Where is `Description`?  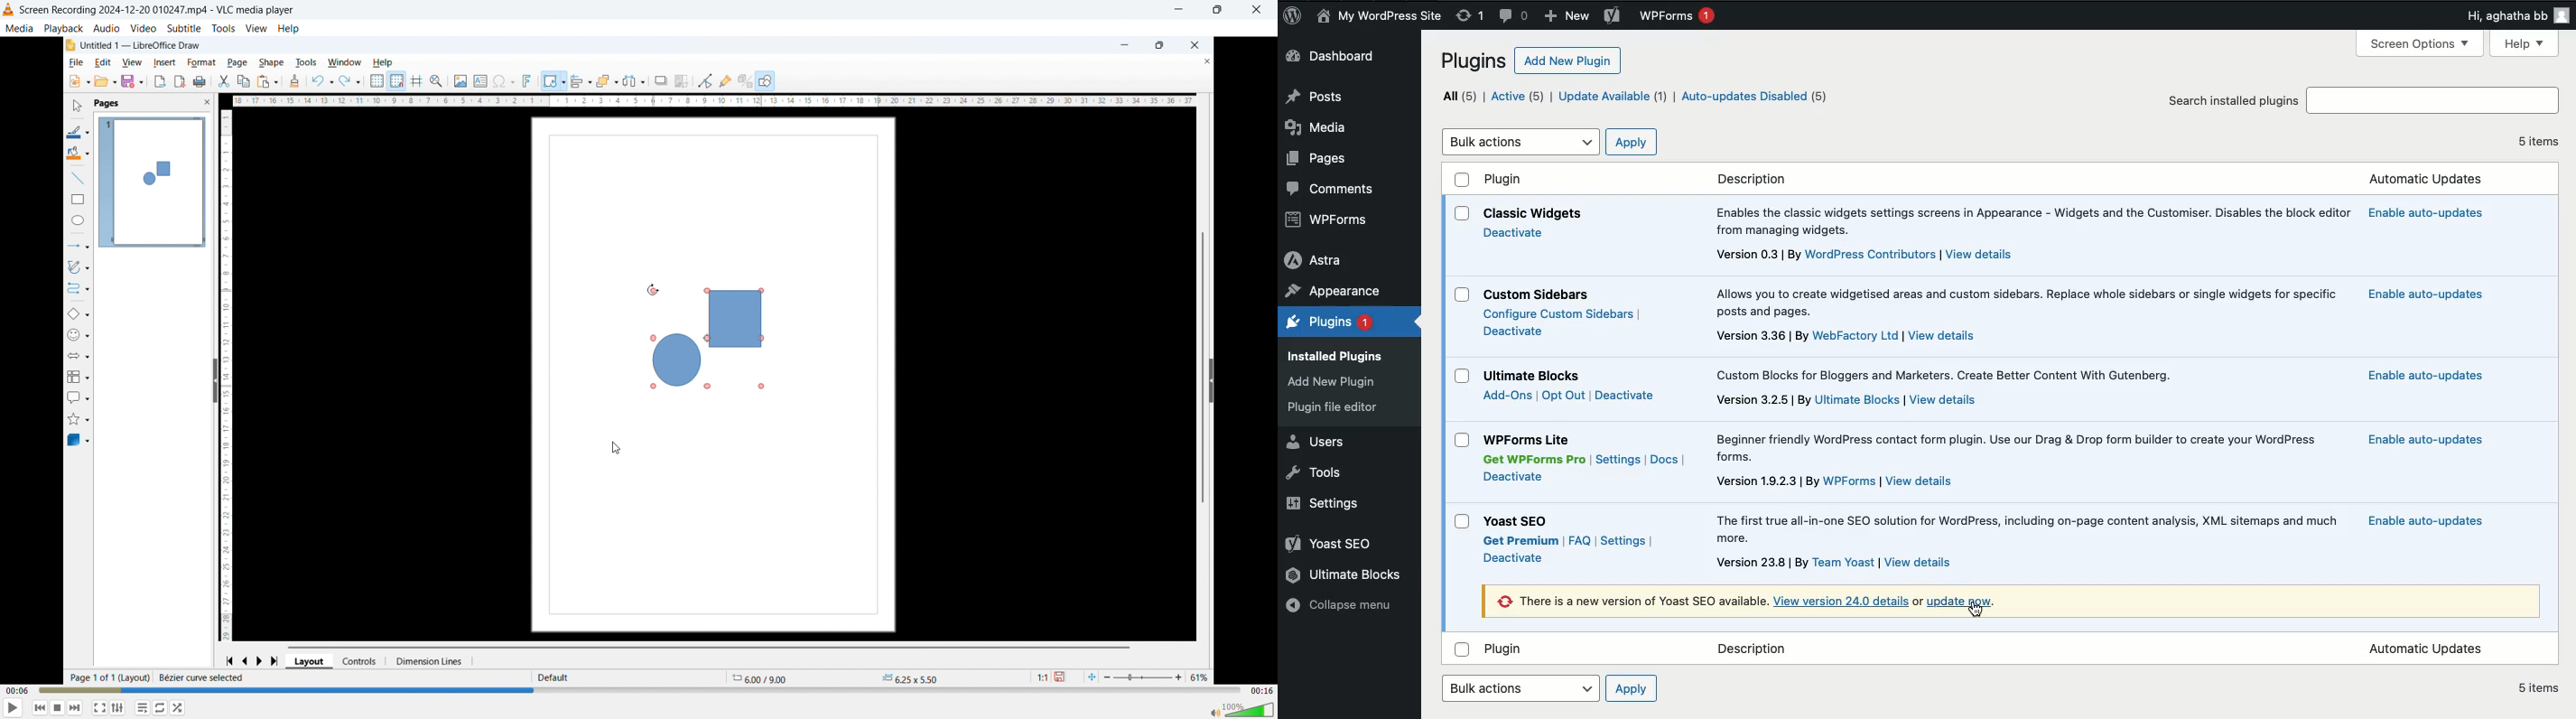
Description is located at coordinates (1847, 401).